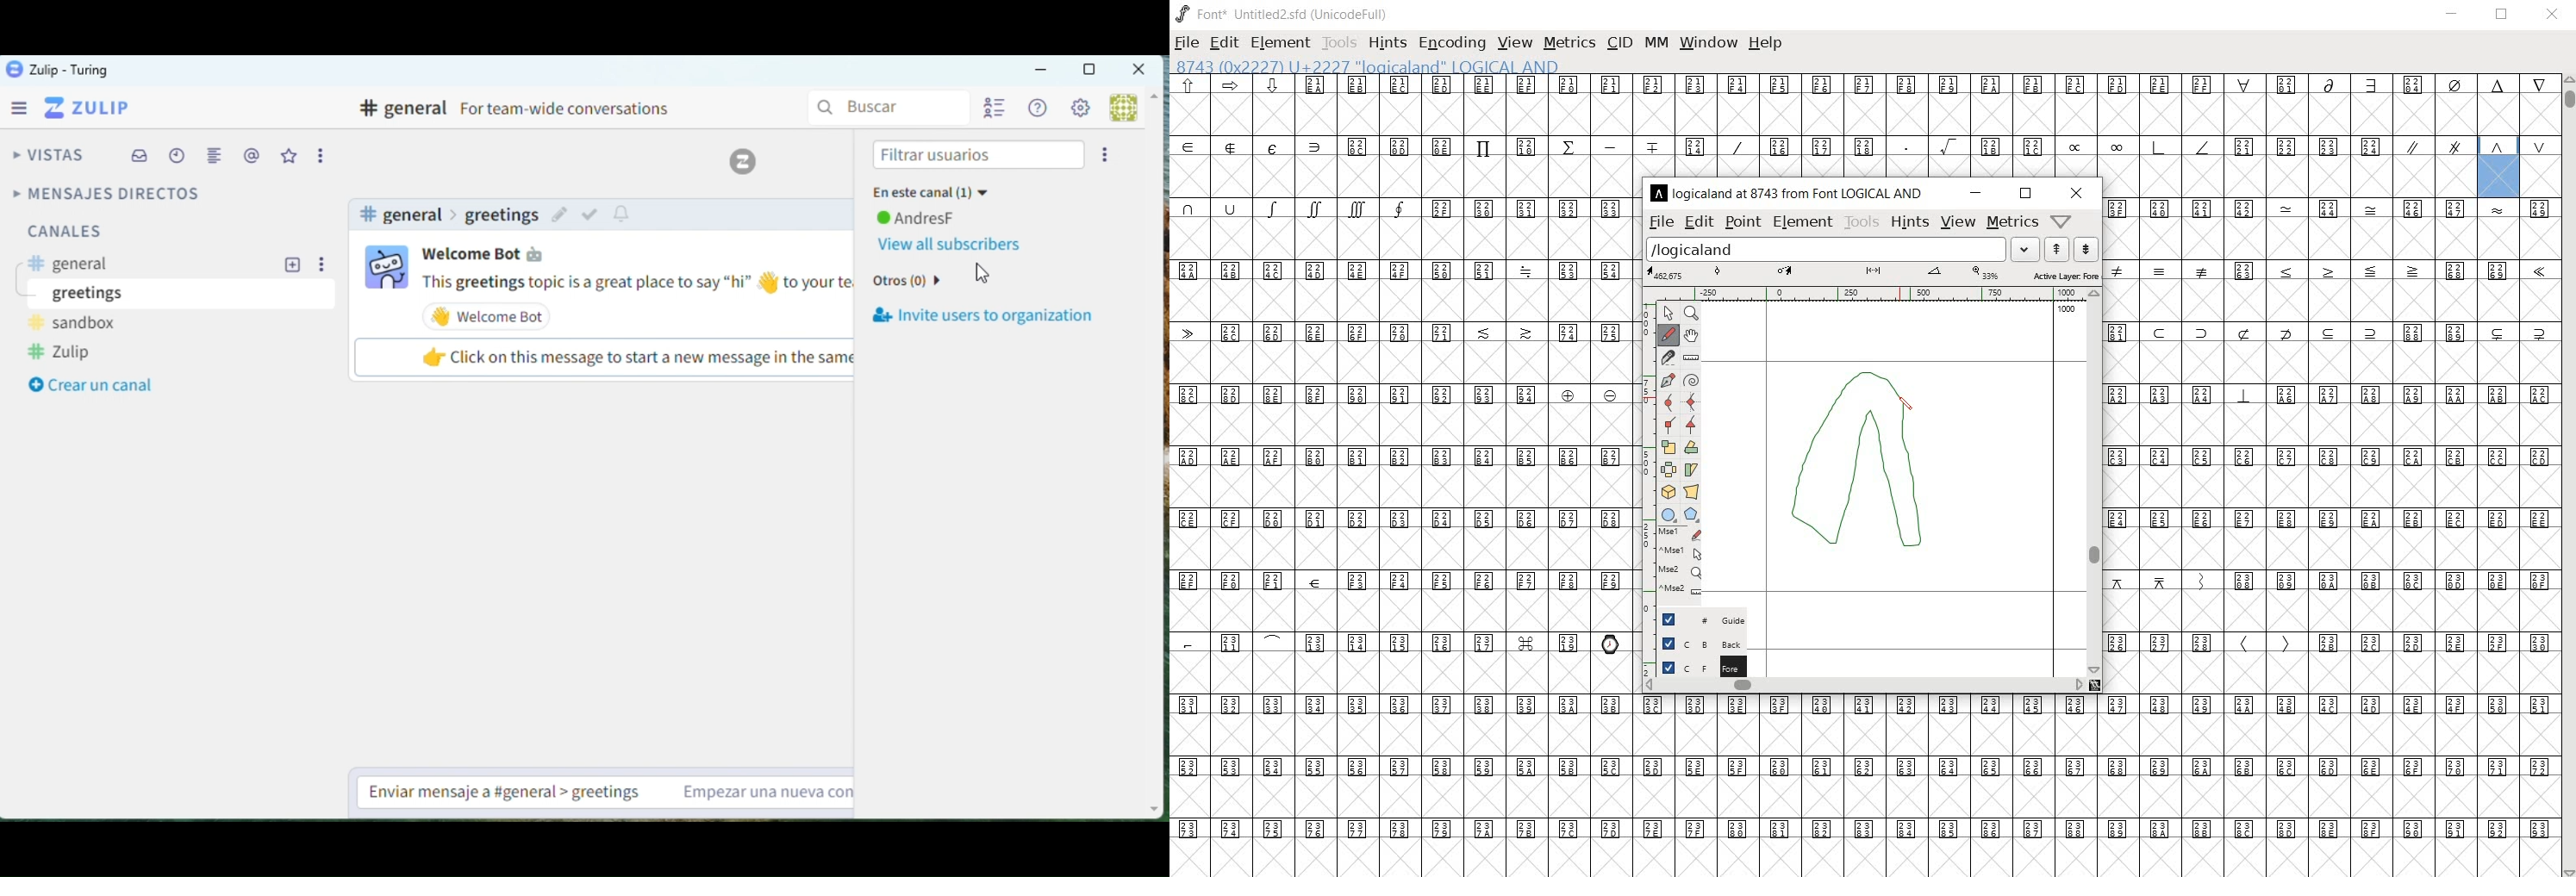 This screenshot has height=896, width=2576. I want to click on file, so click(1660, 222).